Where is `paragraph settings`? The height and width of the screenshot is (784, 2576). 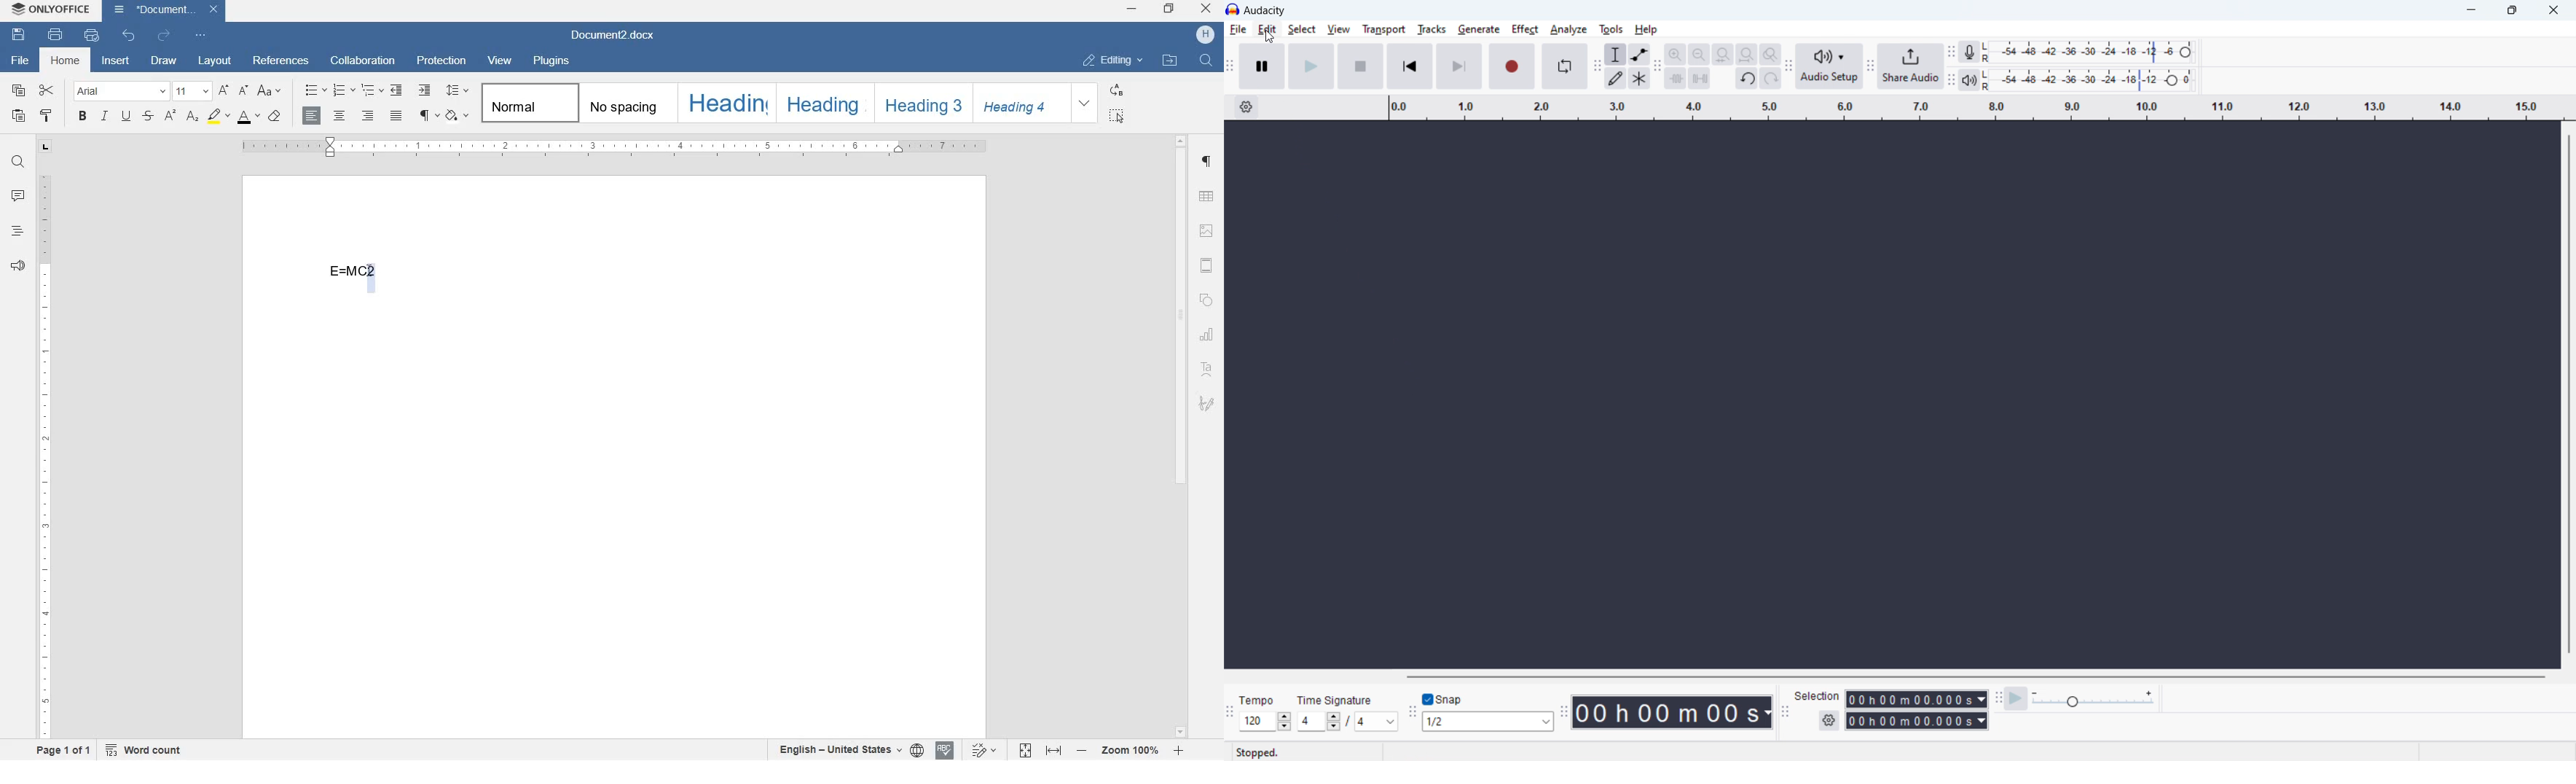 paragraph settings is located at coordinates (1209, 163).